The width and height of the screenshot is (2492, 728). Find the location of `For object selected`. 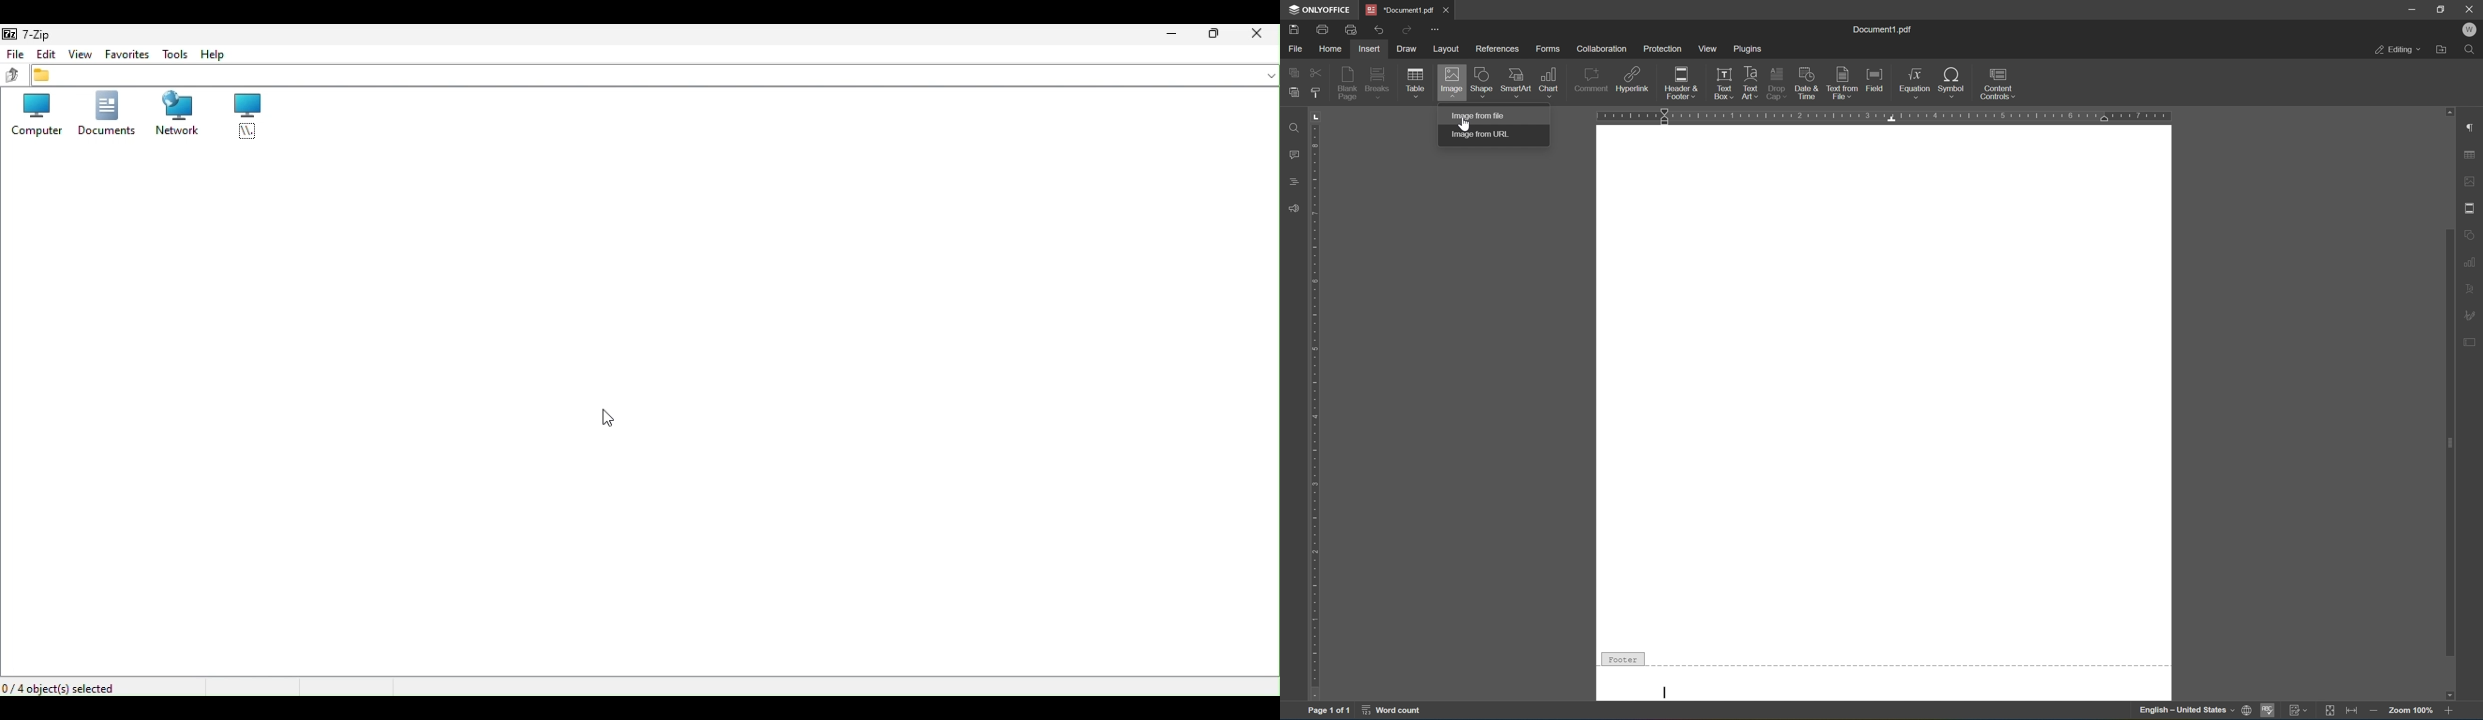

For object selected is located at coordinates (68, 686).